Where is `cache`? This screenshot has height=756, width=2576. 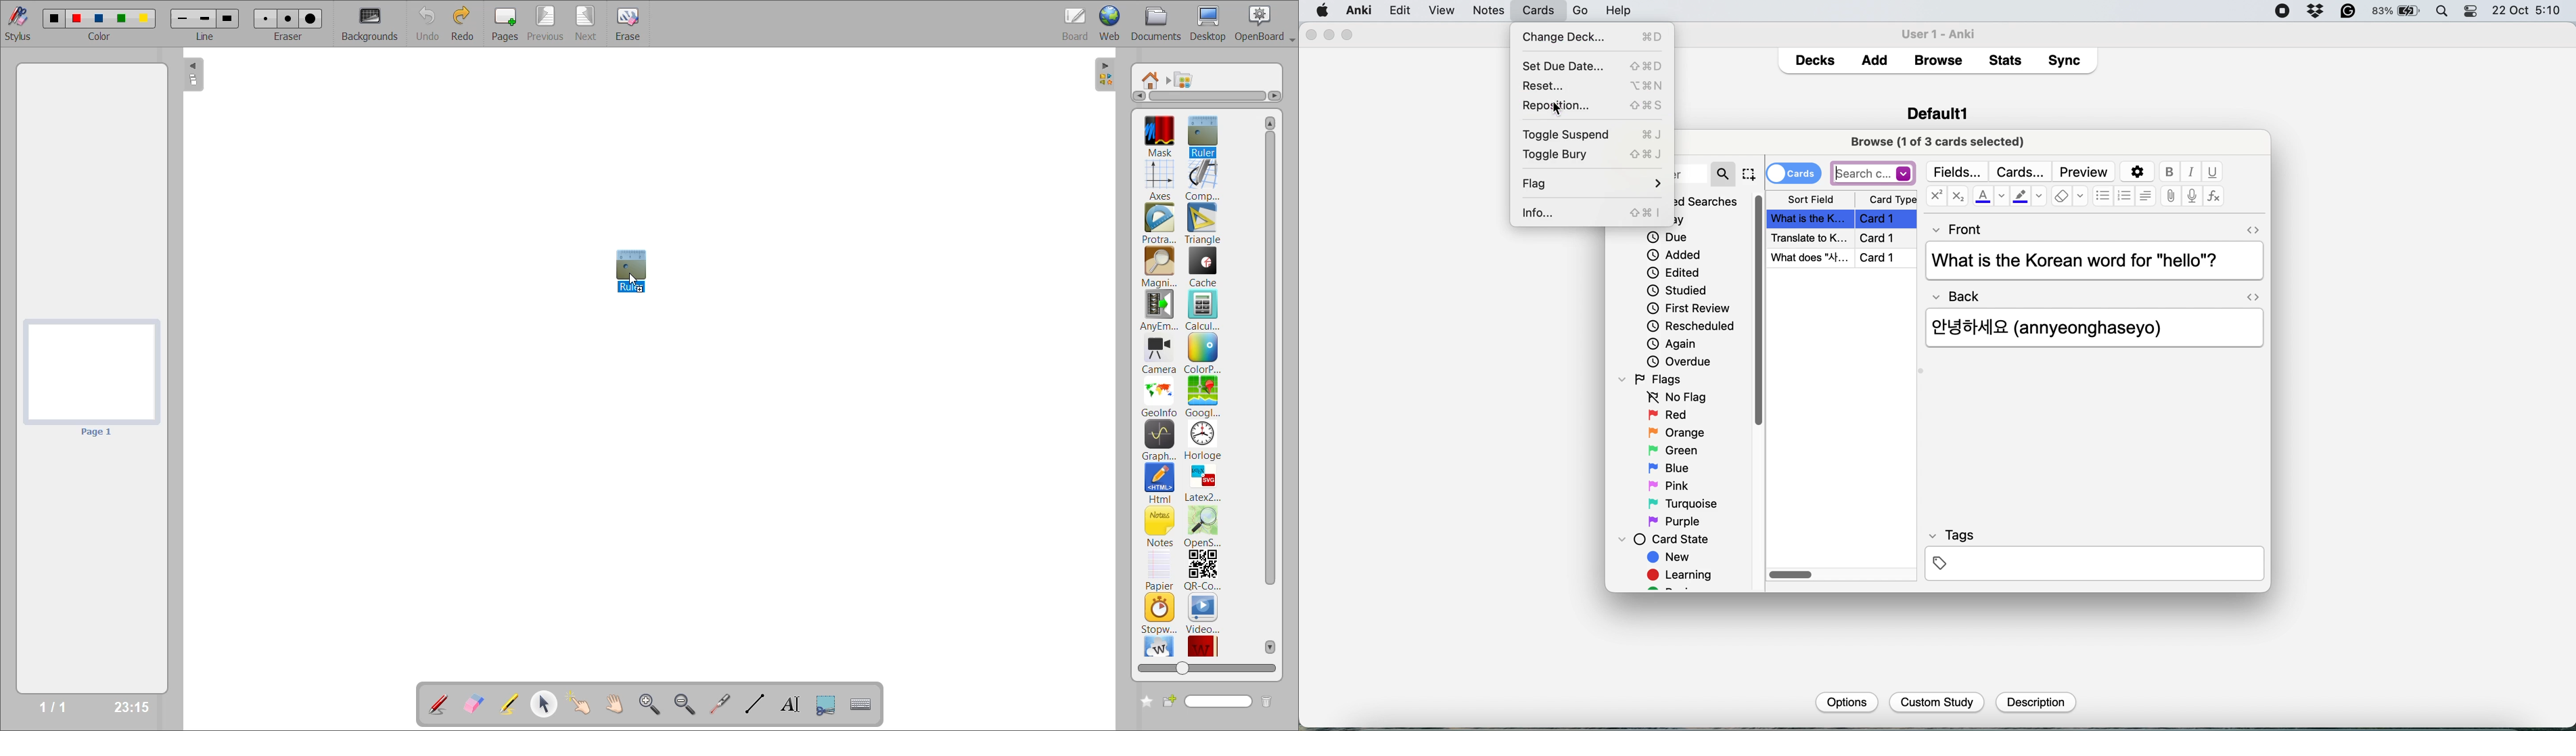
cache is located at coordinates (1203, 267).